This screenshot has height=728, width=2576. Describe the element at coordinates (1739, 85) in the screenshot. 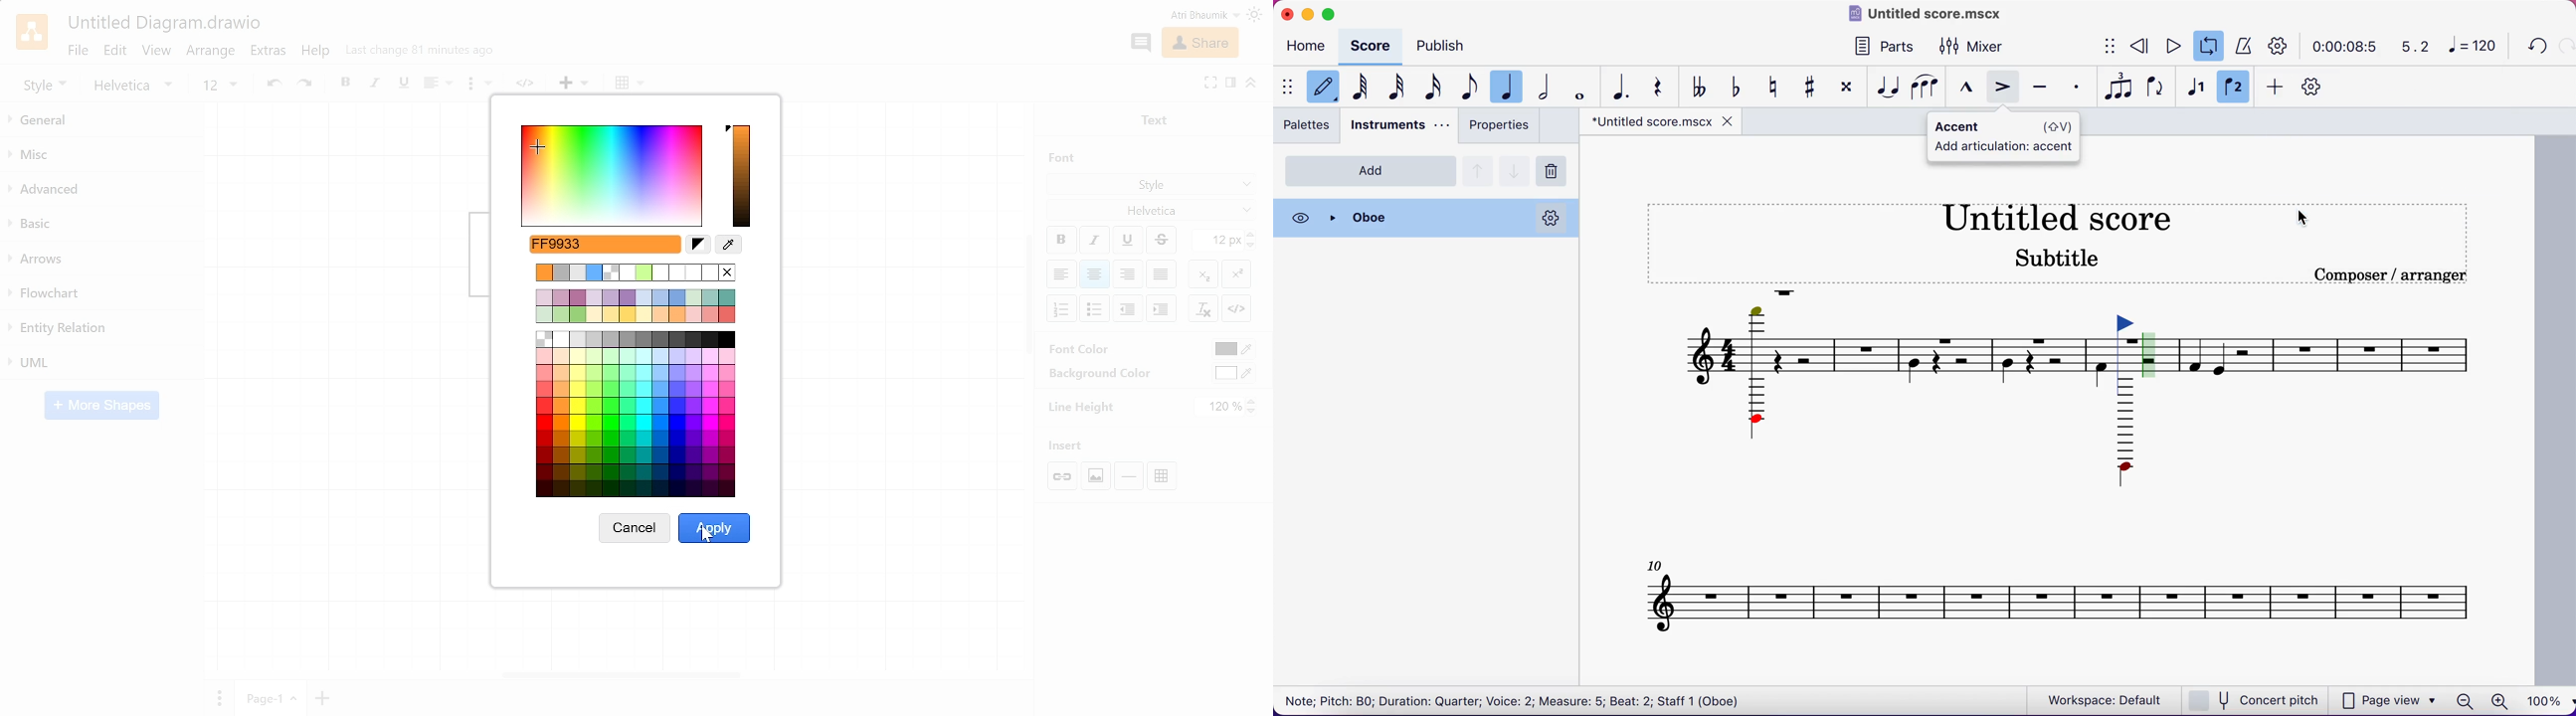

I see `toggle flat` at that location.